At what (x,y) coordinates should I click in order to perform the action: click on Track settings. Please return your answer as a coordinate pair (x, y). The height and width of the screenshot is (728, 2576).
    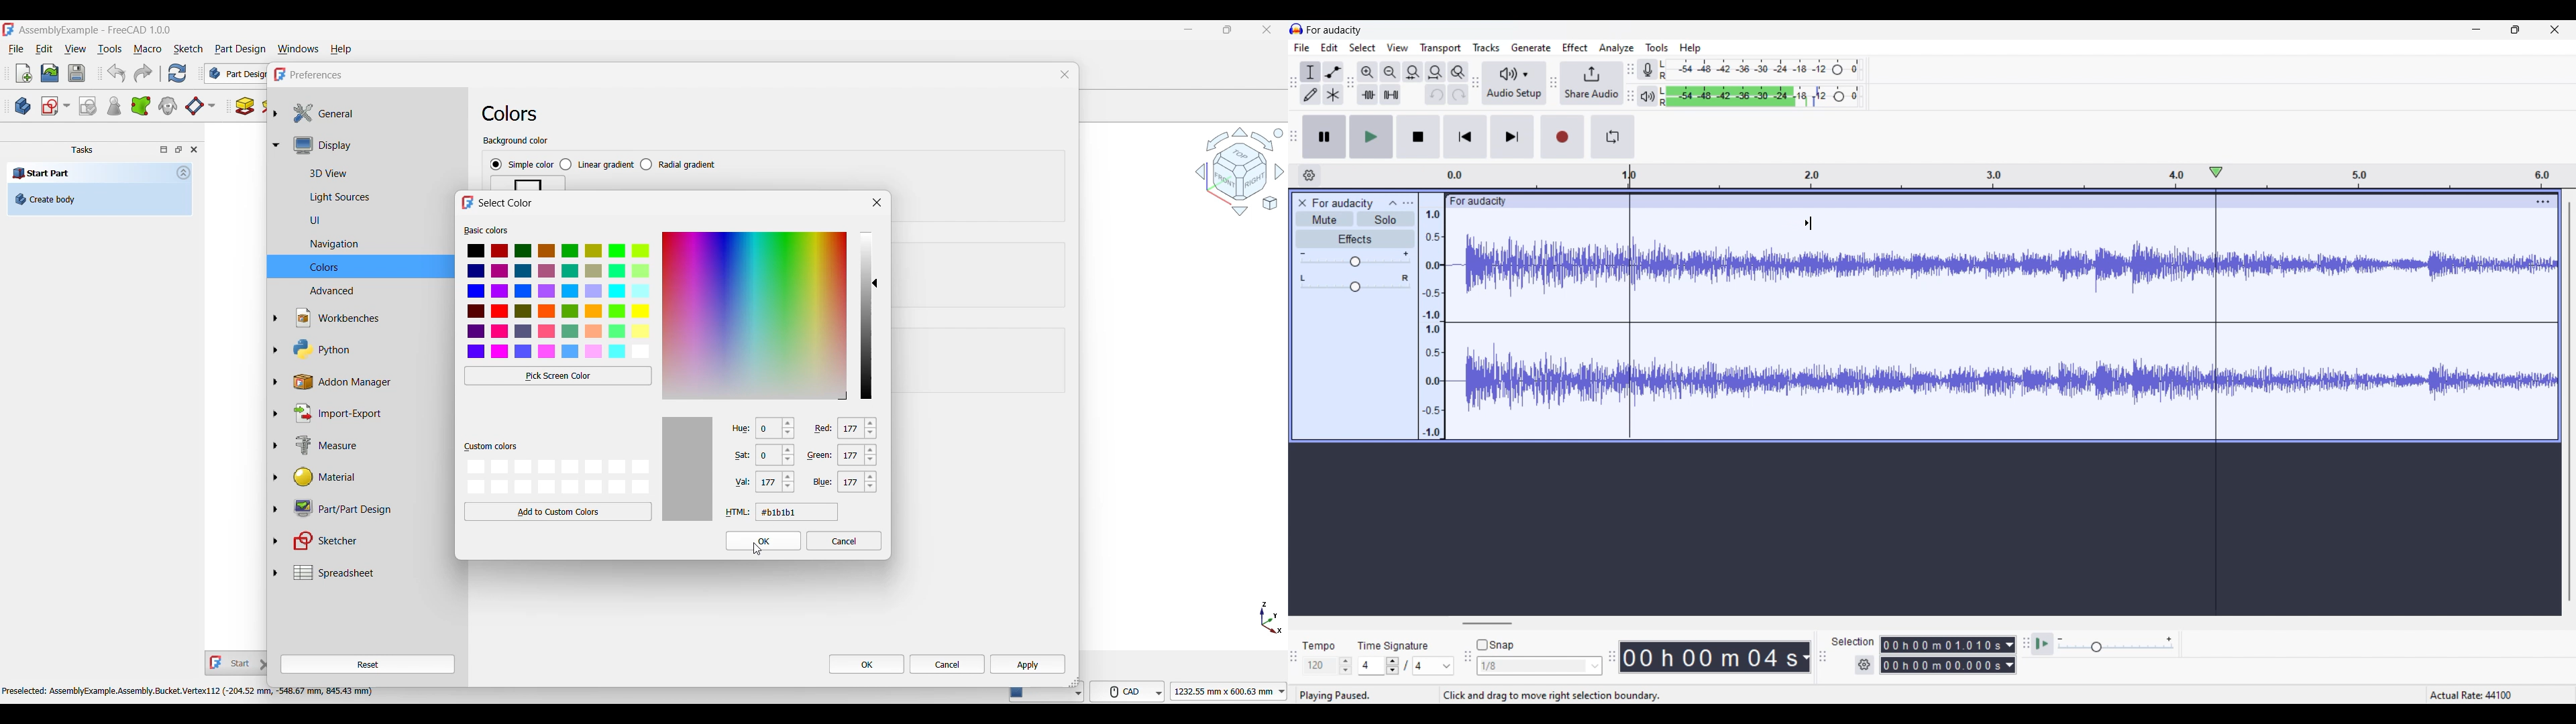
    Looking at the image, I should click on (2543, 202).